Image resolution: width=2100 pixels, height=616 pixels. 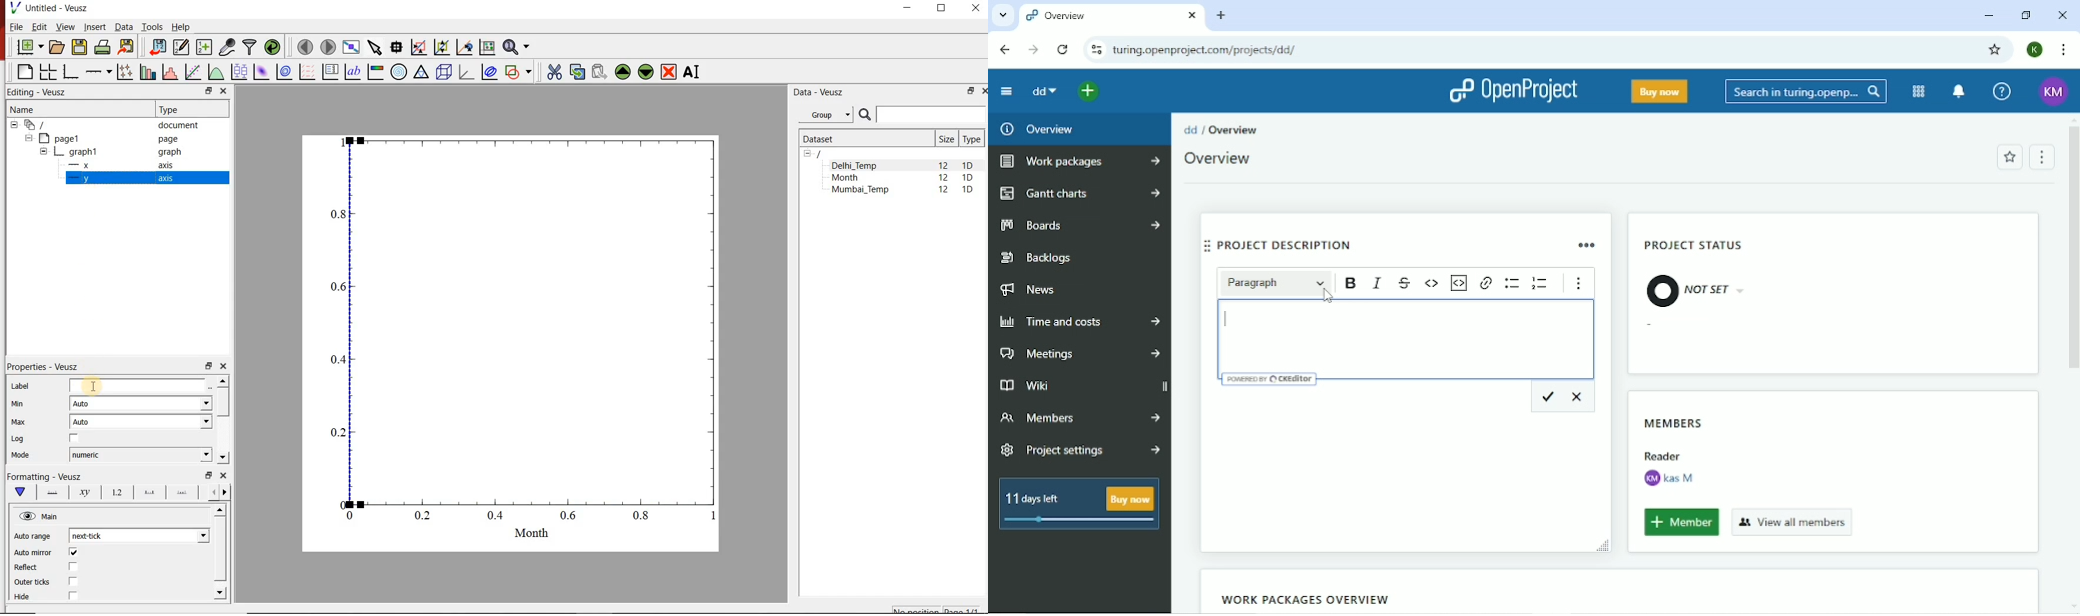 What do you see at coordinates (20, 456) in the screenshot?
I see `Mode` at bounding box center [20, 456].